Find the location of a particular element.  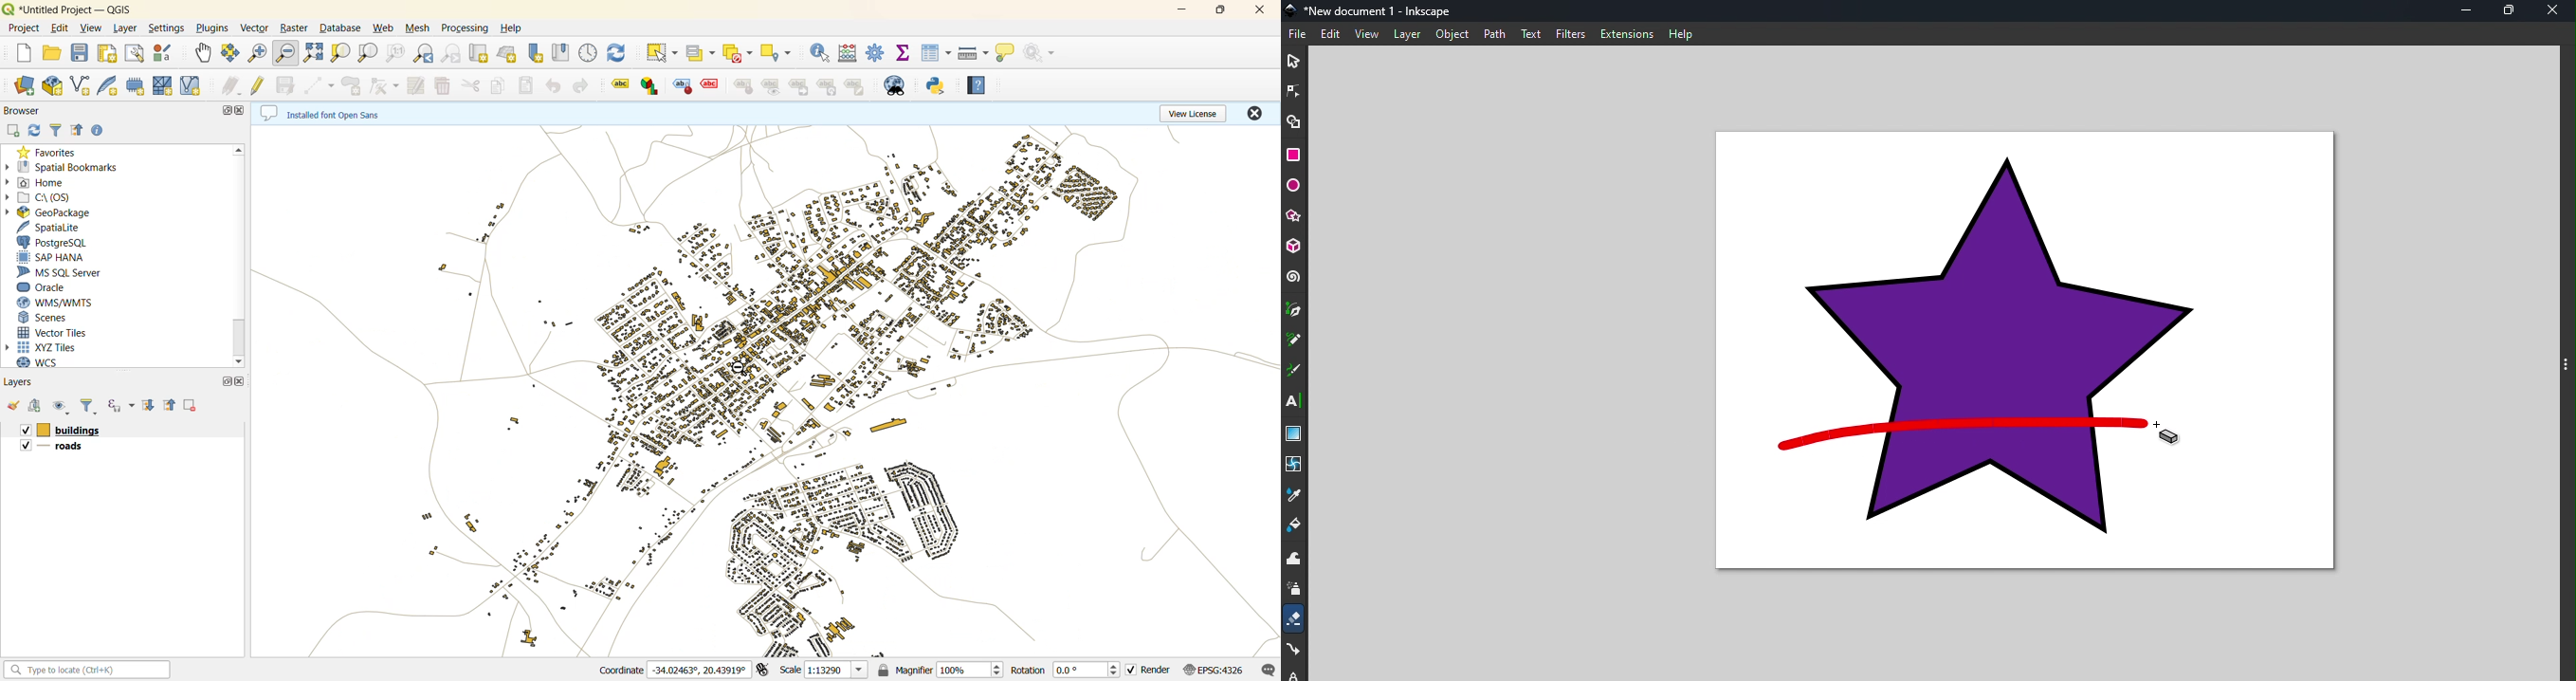

open is located at coordinates (15, 407).